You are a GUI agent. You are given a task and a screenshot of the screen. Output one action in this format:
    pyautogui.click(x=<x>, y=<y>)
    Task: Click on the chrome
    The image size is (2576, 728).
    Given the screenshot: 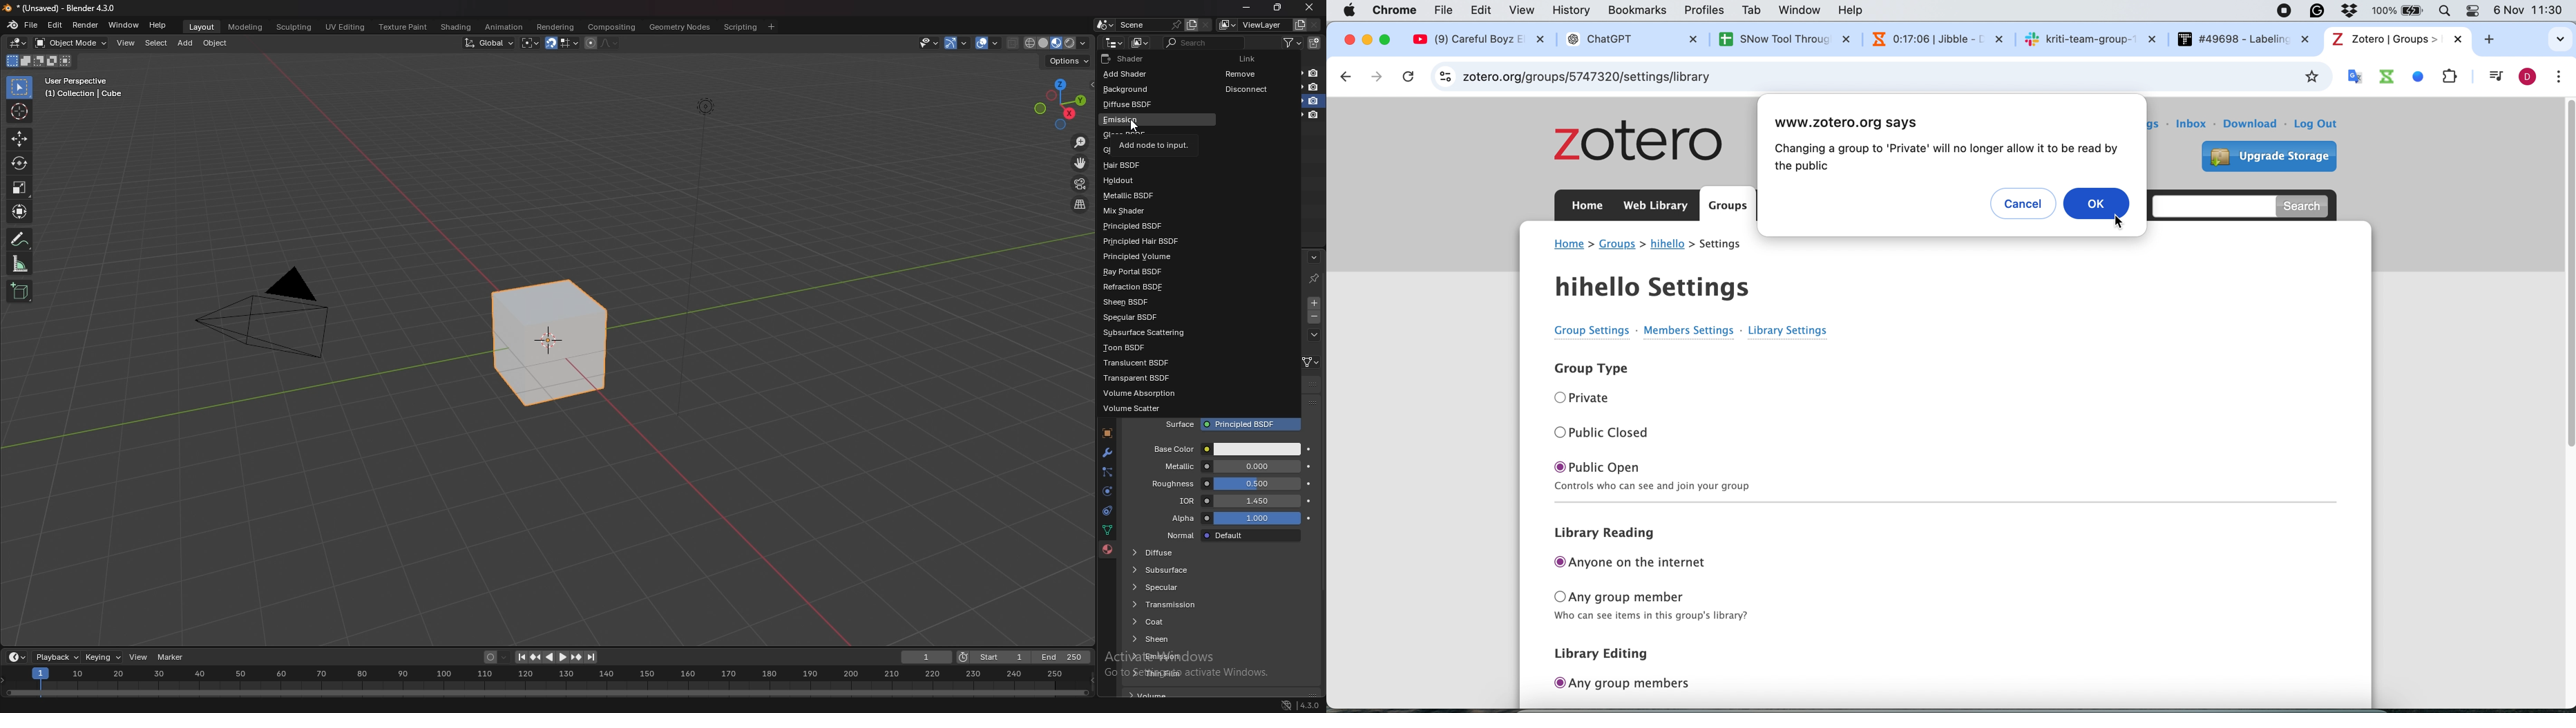 What is the action you would take?
    pyautogui.click(x=1397, y=9)
    